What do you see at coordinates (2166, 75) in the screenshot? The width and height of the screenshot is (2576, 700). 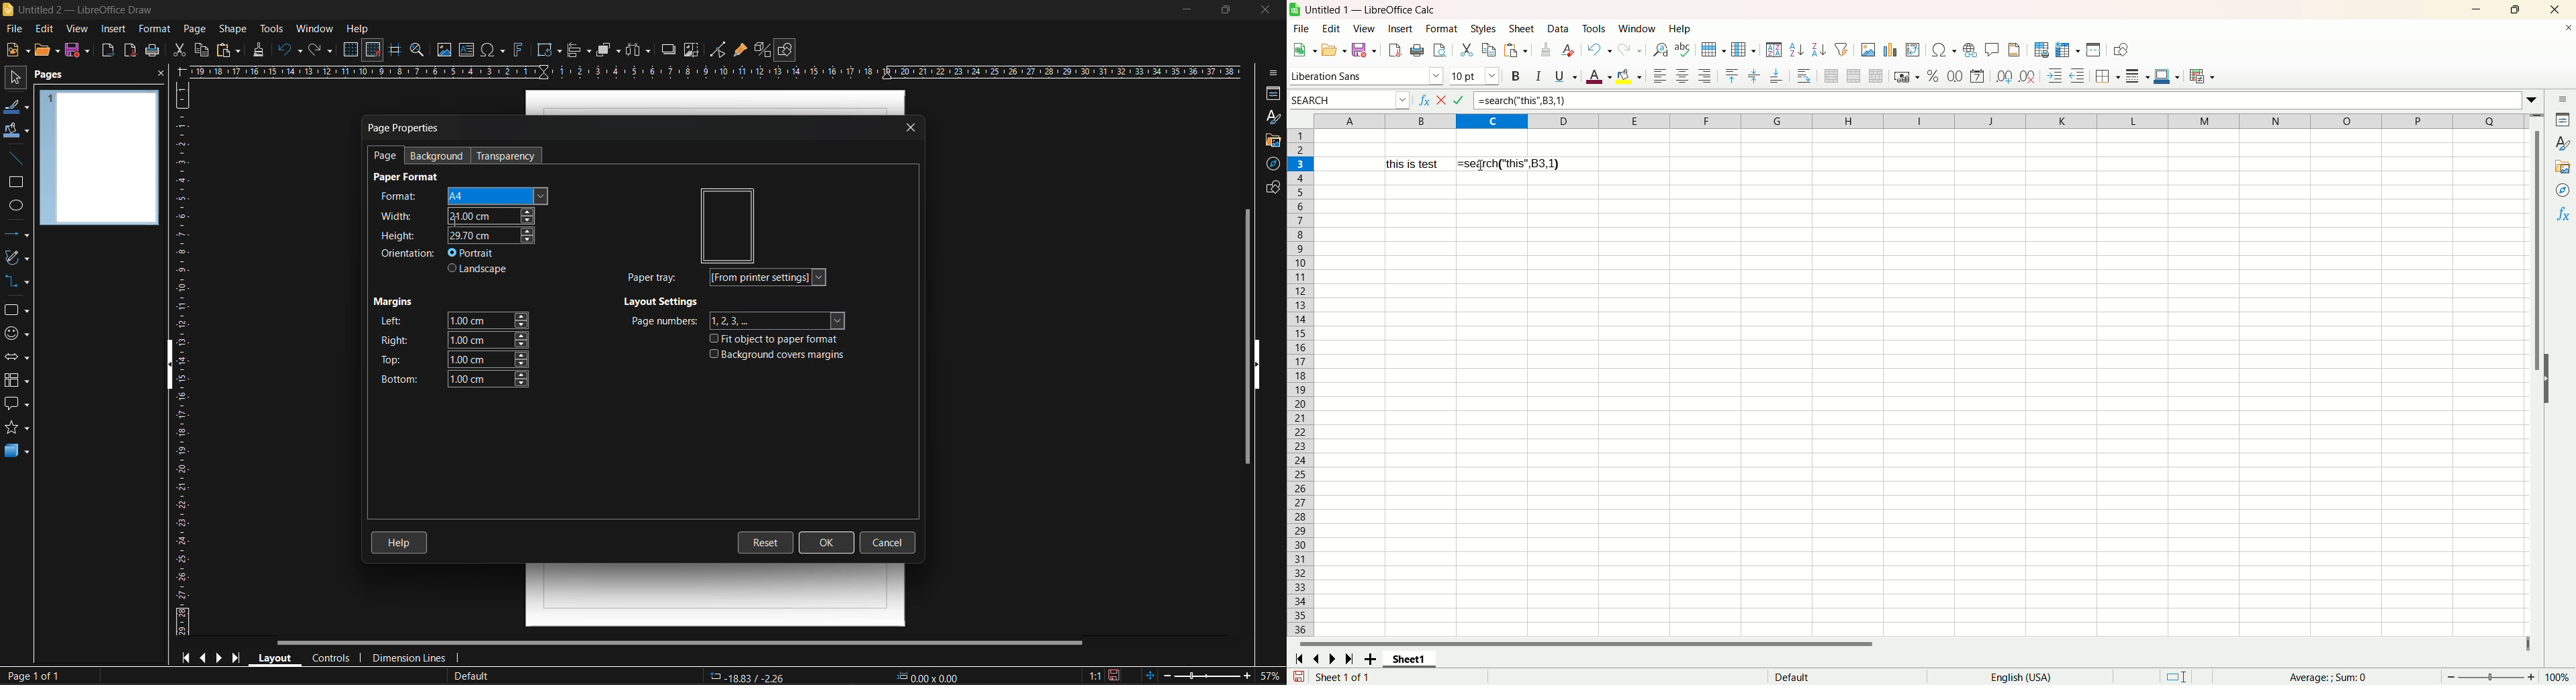 I see `border color` at bounding box center [2166, 75].